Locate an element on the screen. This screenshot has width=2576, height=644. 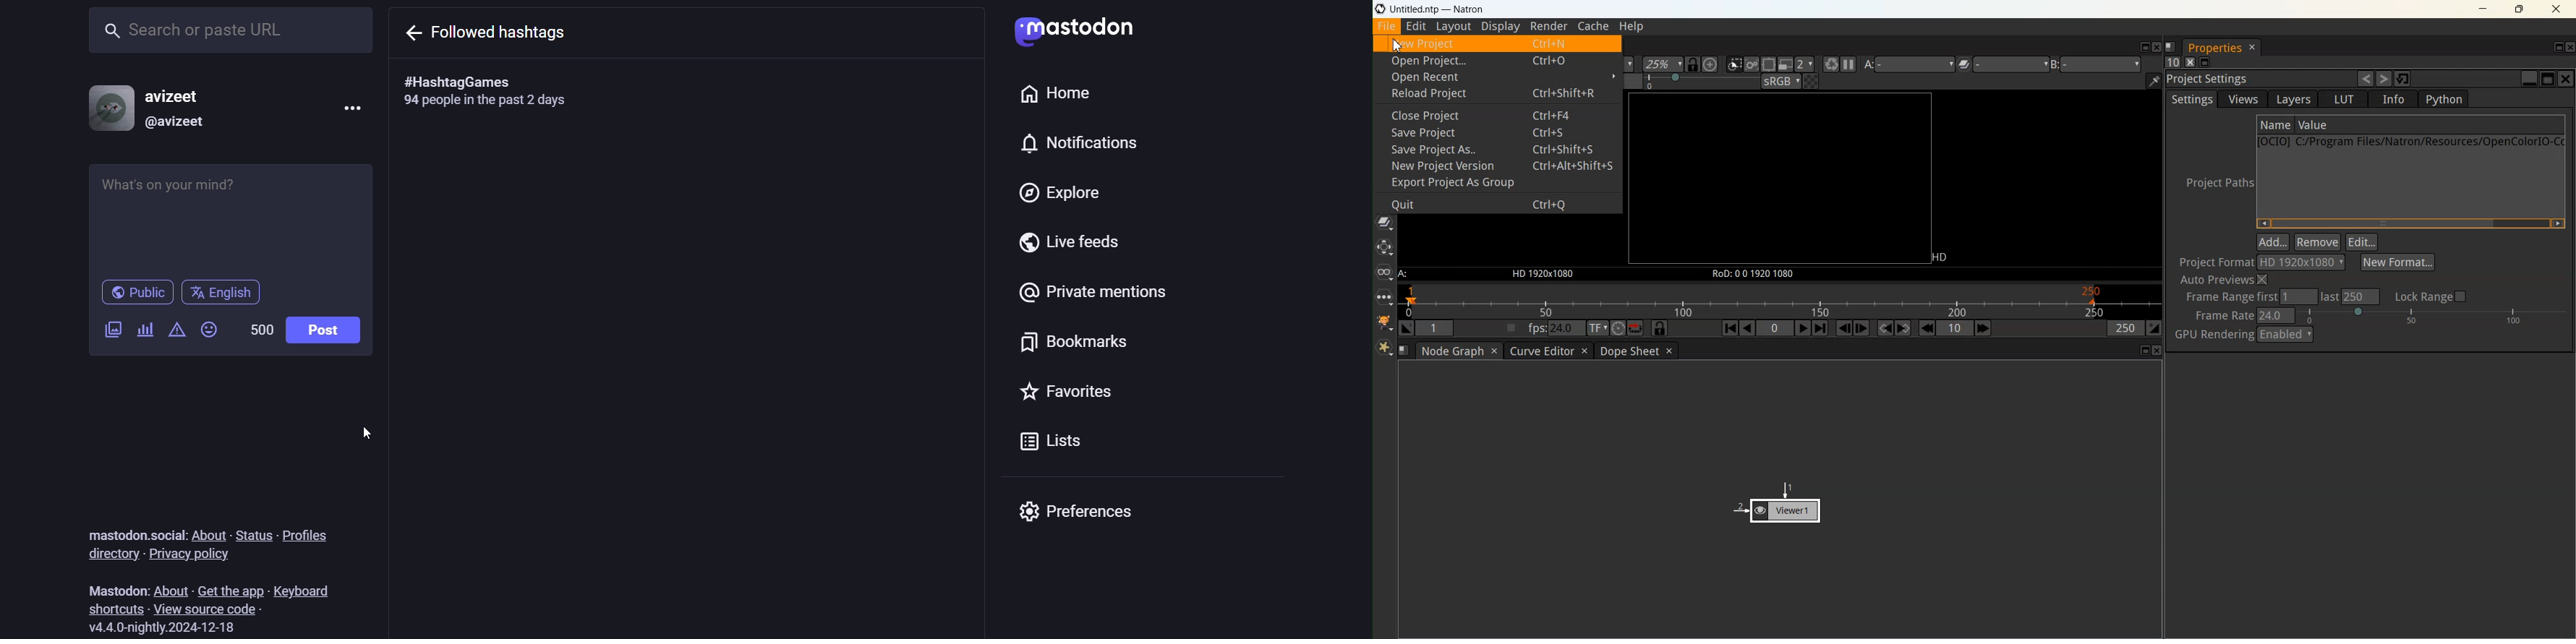
Mastodon is located at coordinates (1072, 30).